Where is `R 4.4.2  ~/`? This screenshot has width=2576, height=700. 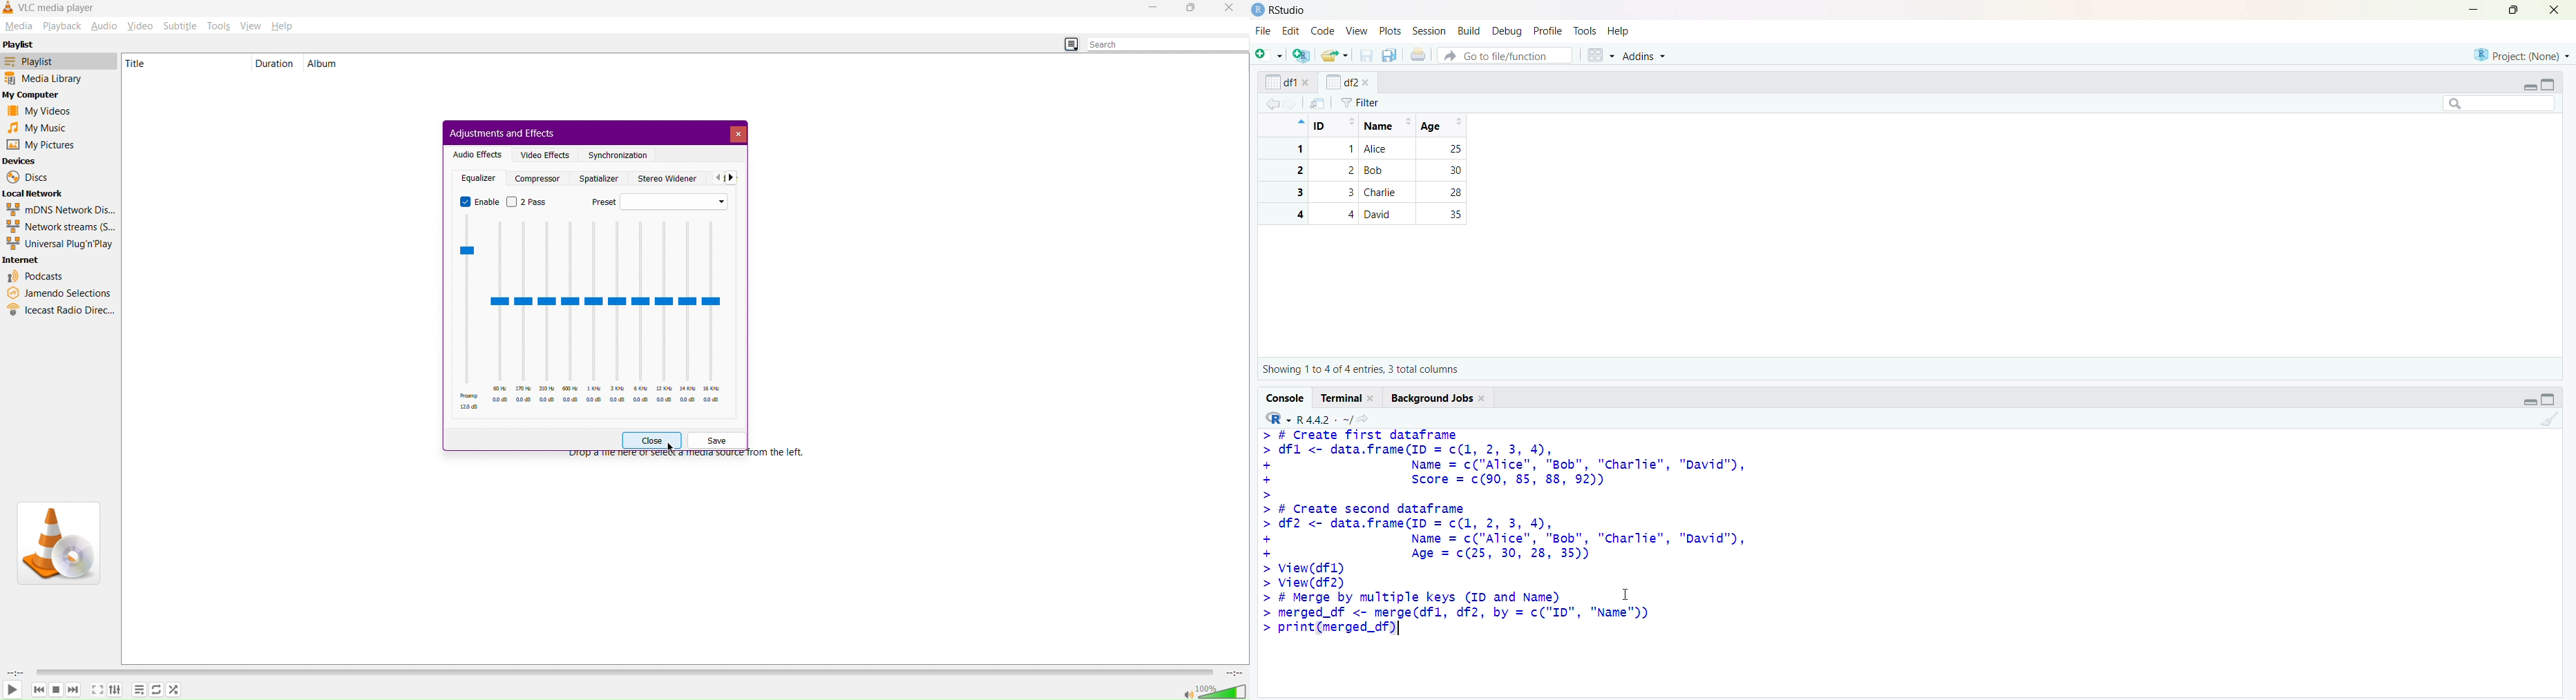 R 4.4.2  ~/ is located at coordinates (1324, 420).